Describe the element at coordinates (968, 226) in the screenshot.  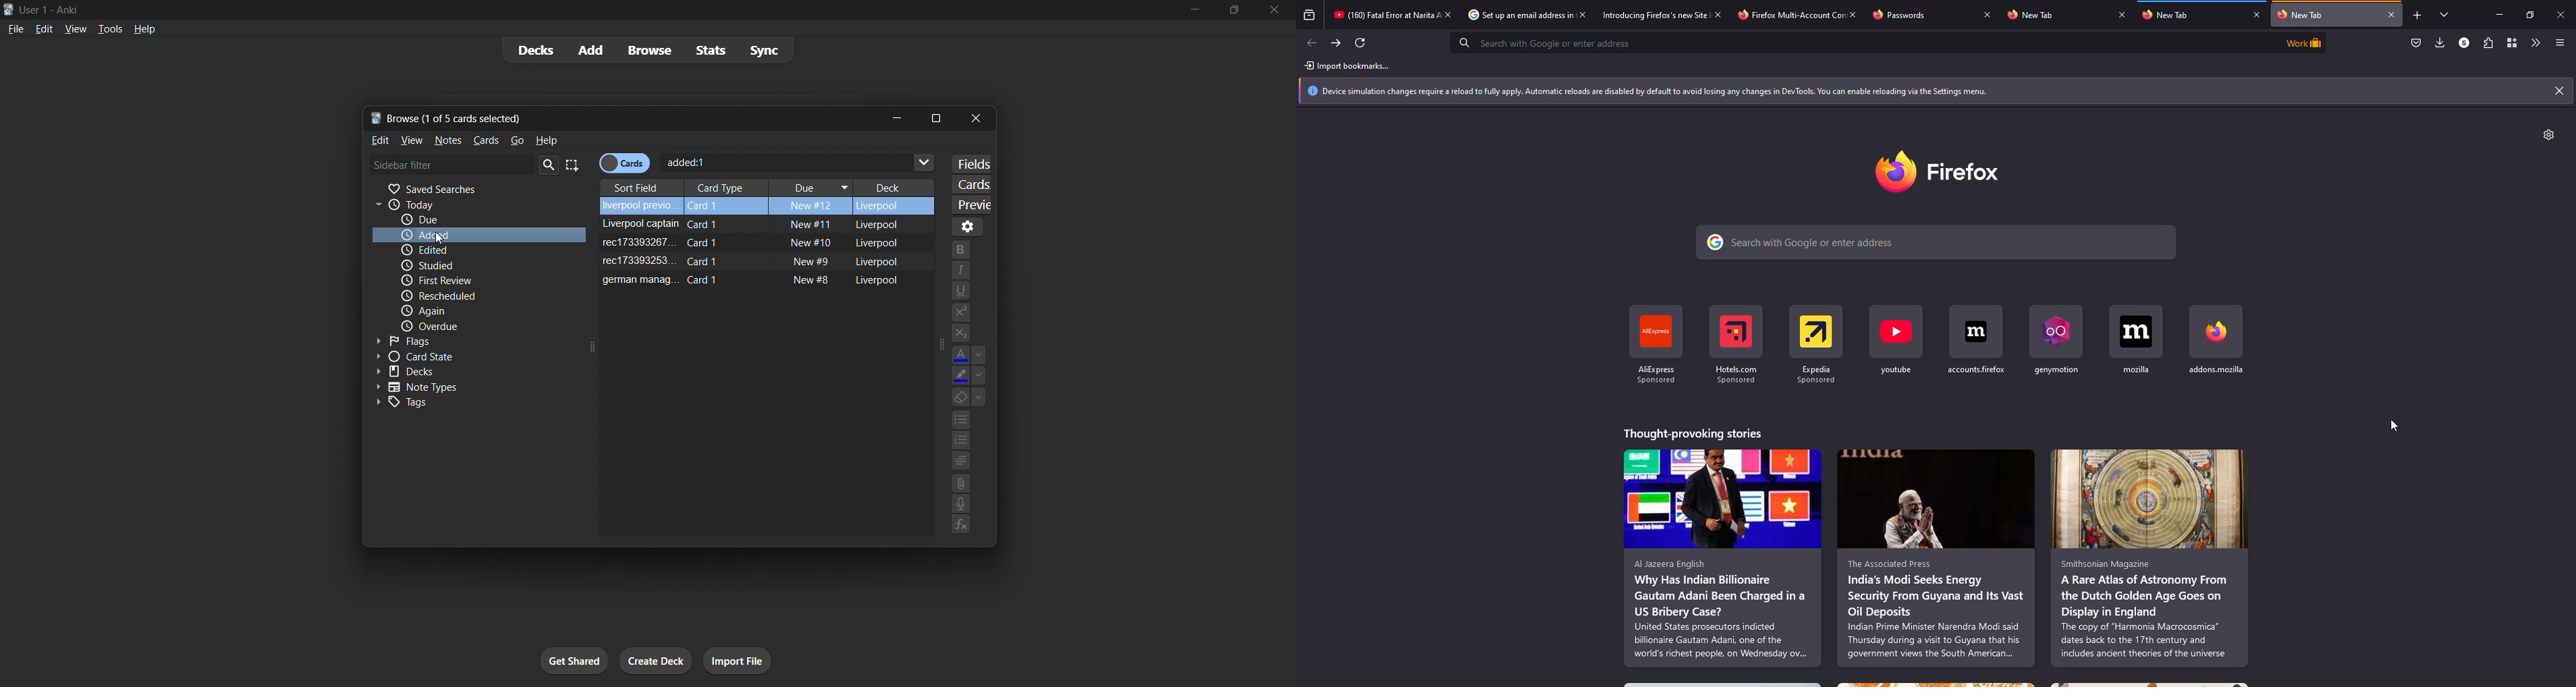
I see `options` at that location.